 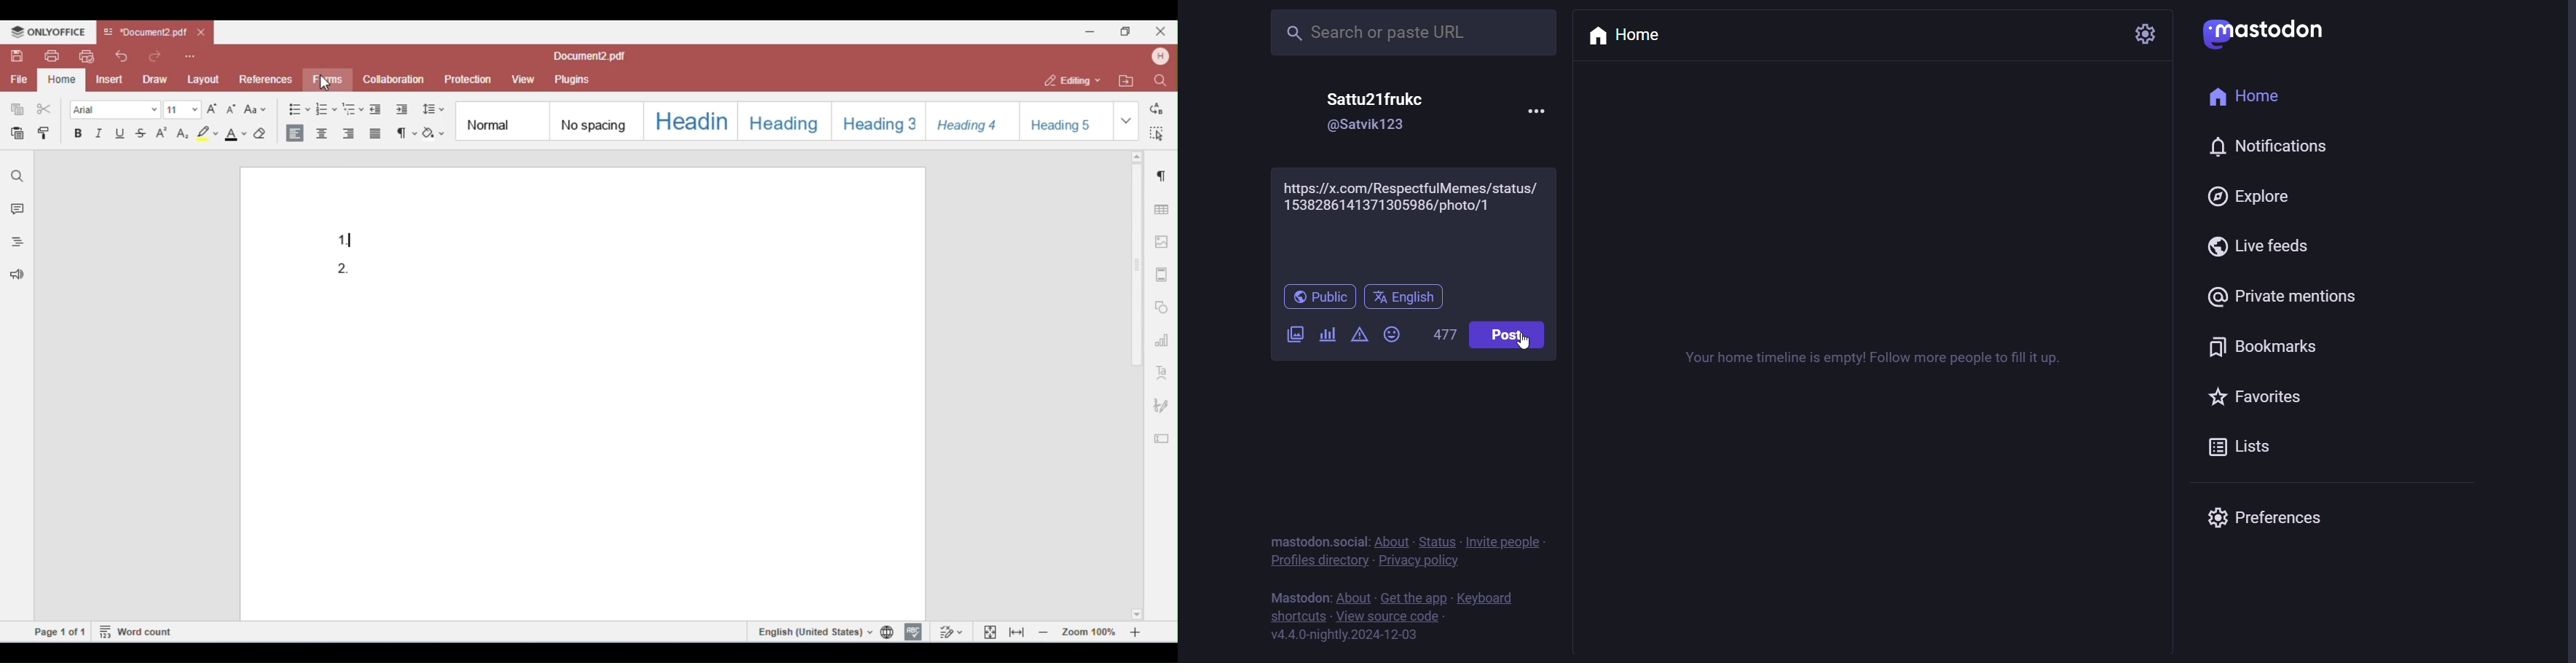 I want to click on explore, so click(x=2245, y=198).